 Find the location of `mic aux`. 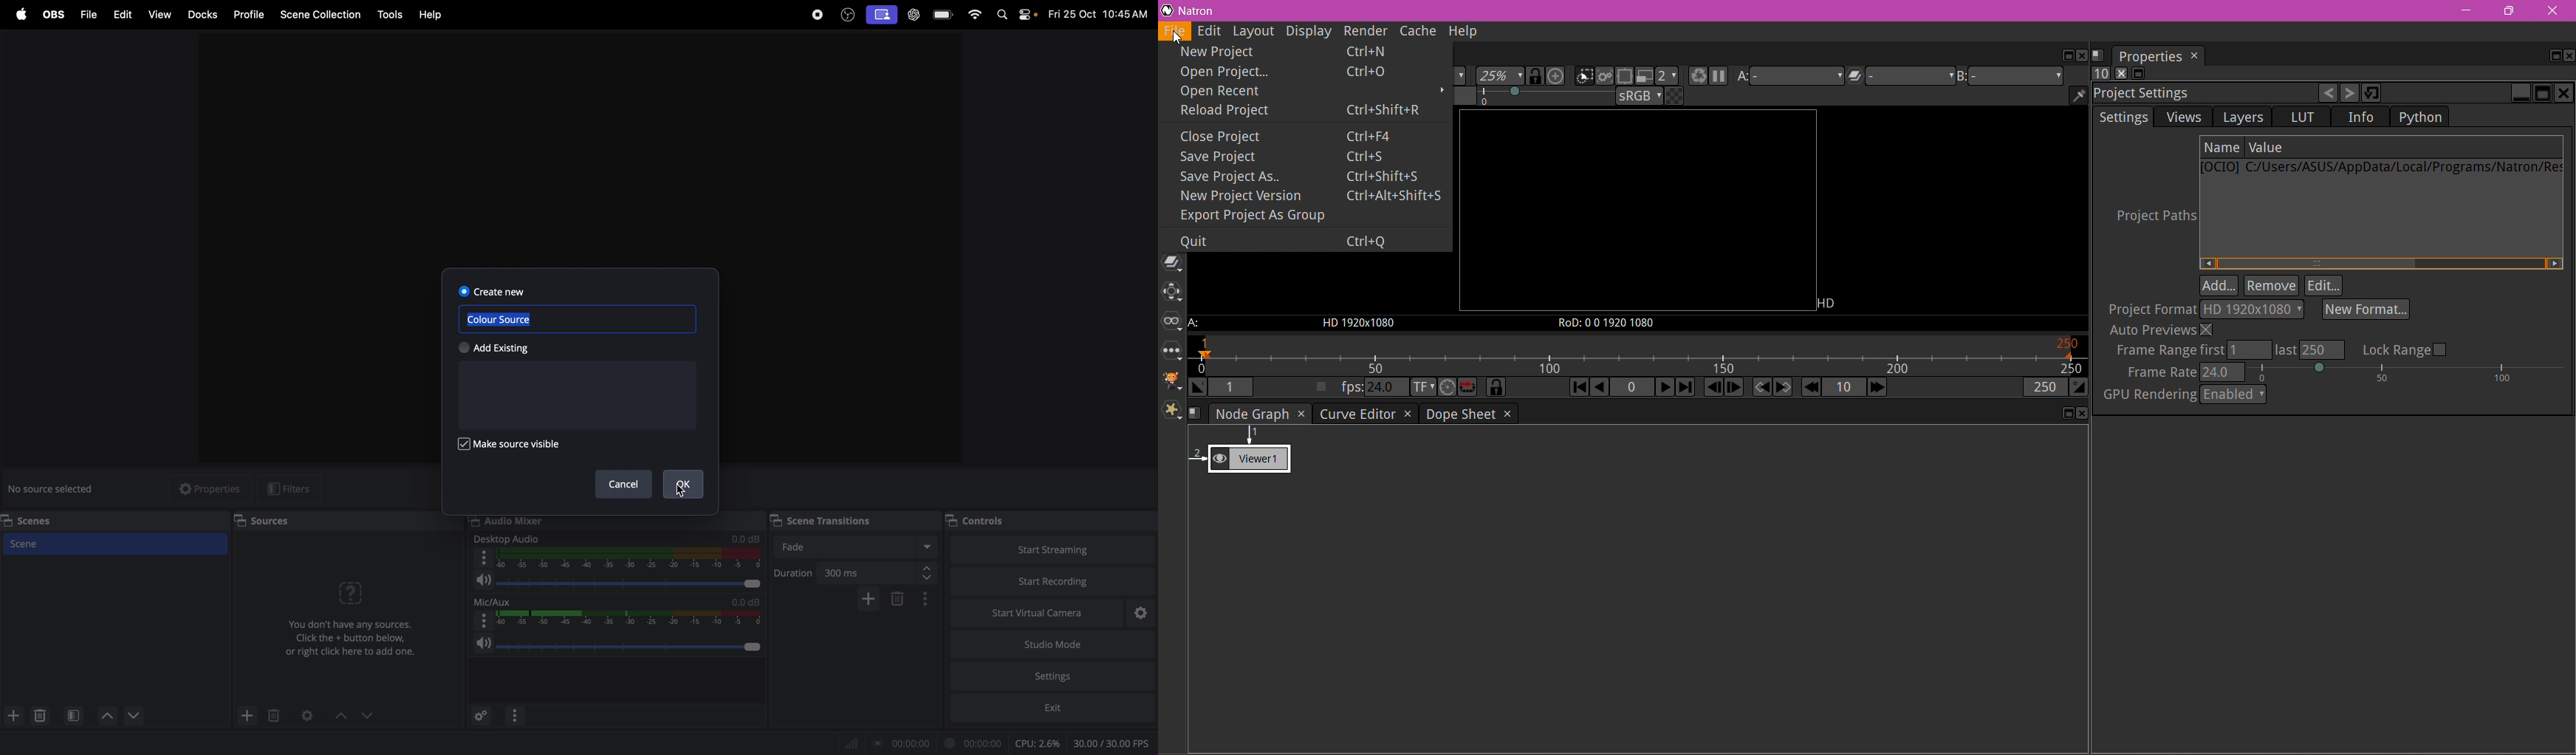

mic aux is located at coordinates (494, 602).